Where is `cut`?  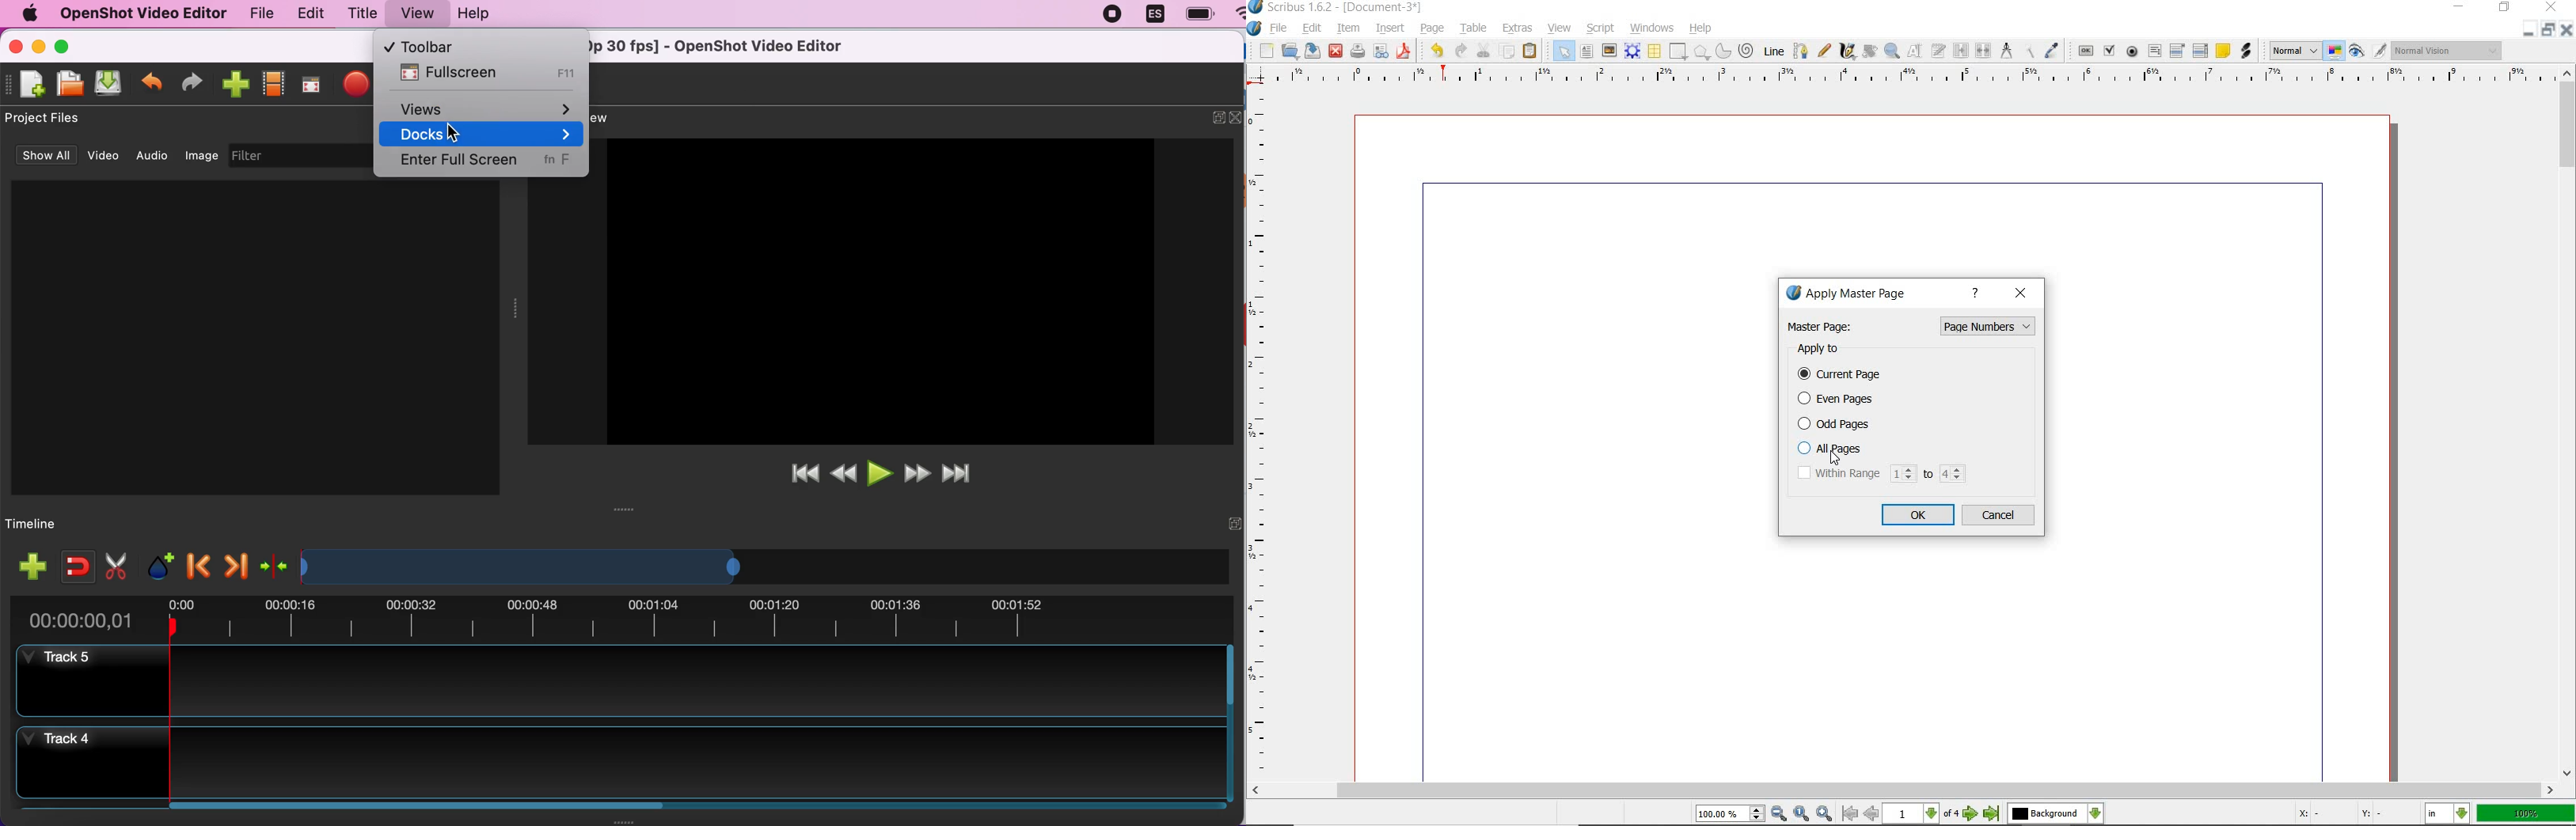
cut is located at coordinates (1484, 50).